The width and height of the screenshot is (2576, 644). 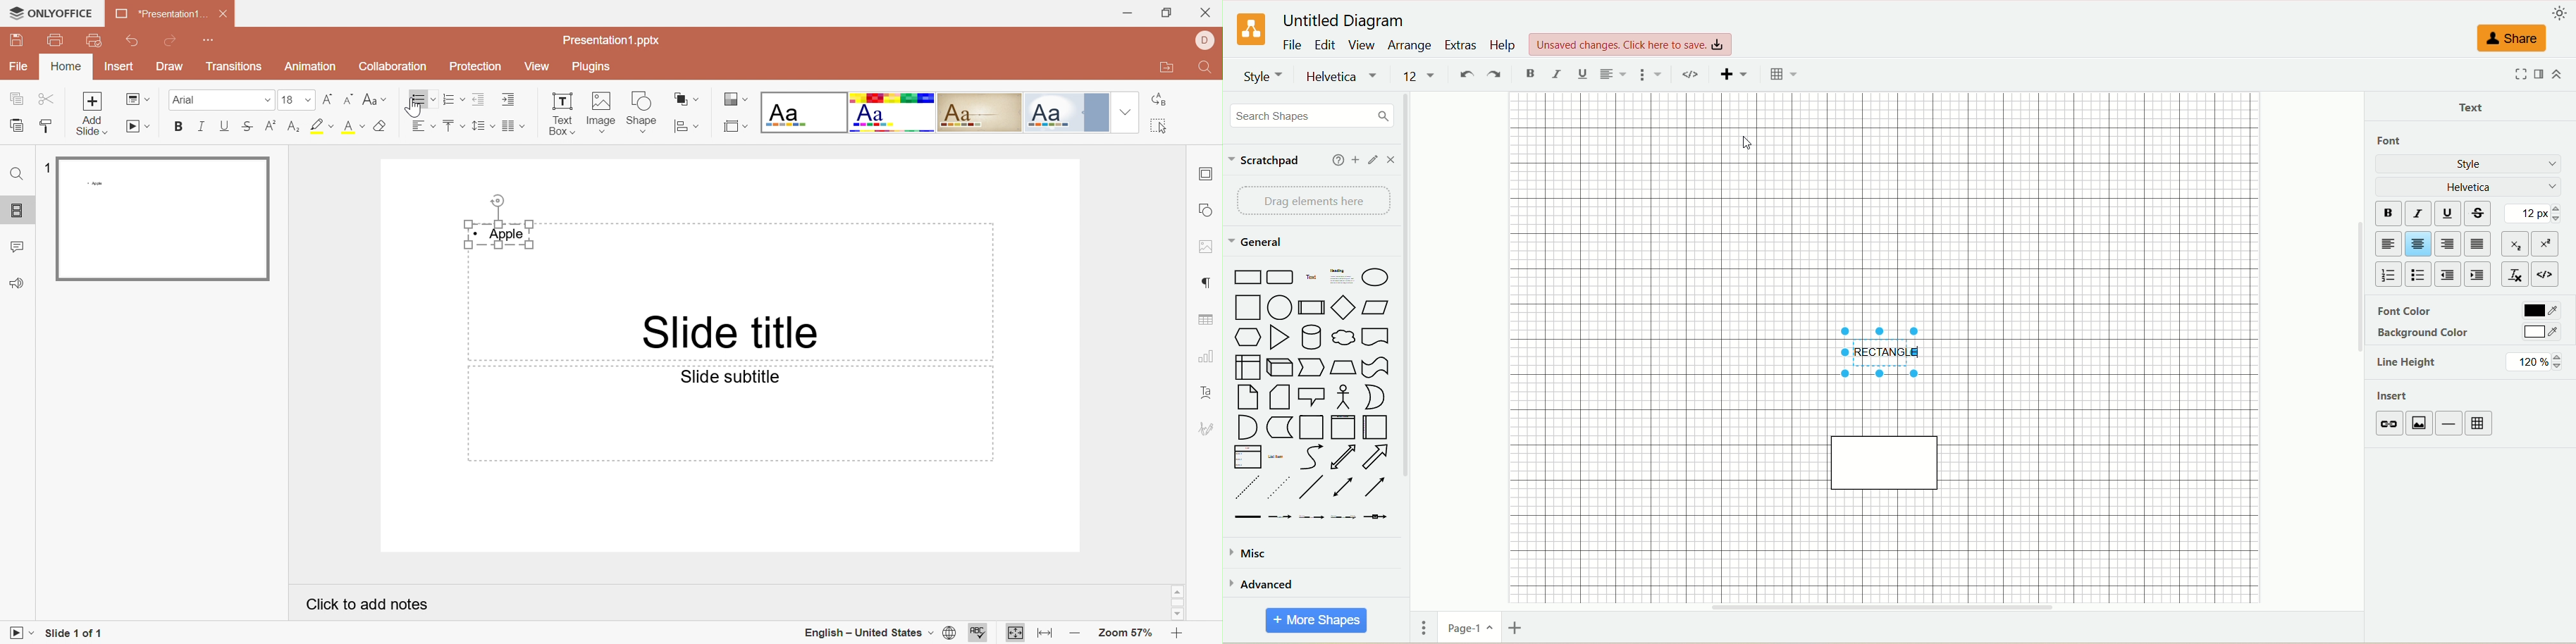 I want to click on Cut, so click(x=48, y=100).